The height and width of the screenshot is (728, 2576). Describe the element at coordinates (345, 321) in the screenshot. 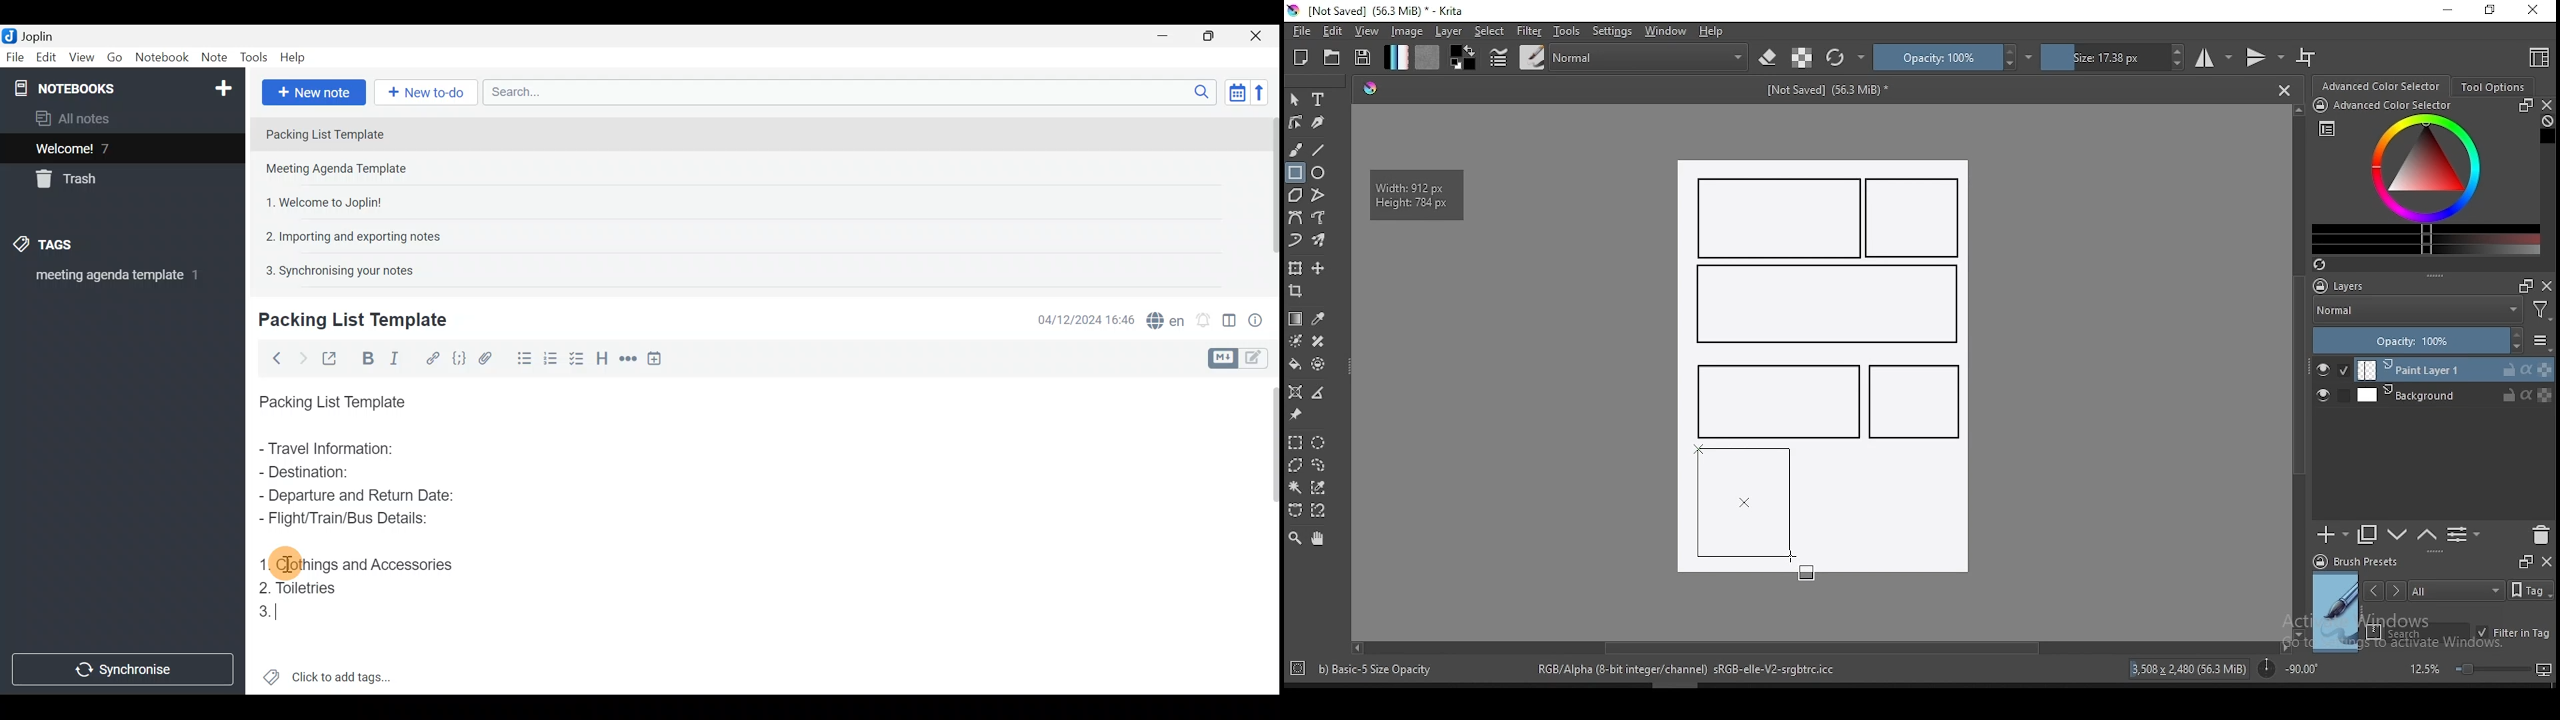

I see `Creating new note` at that location.